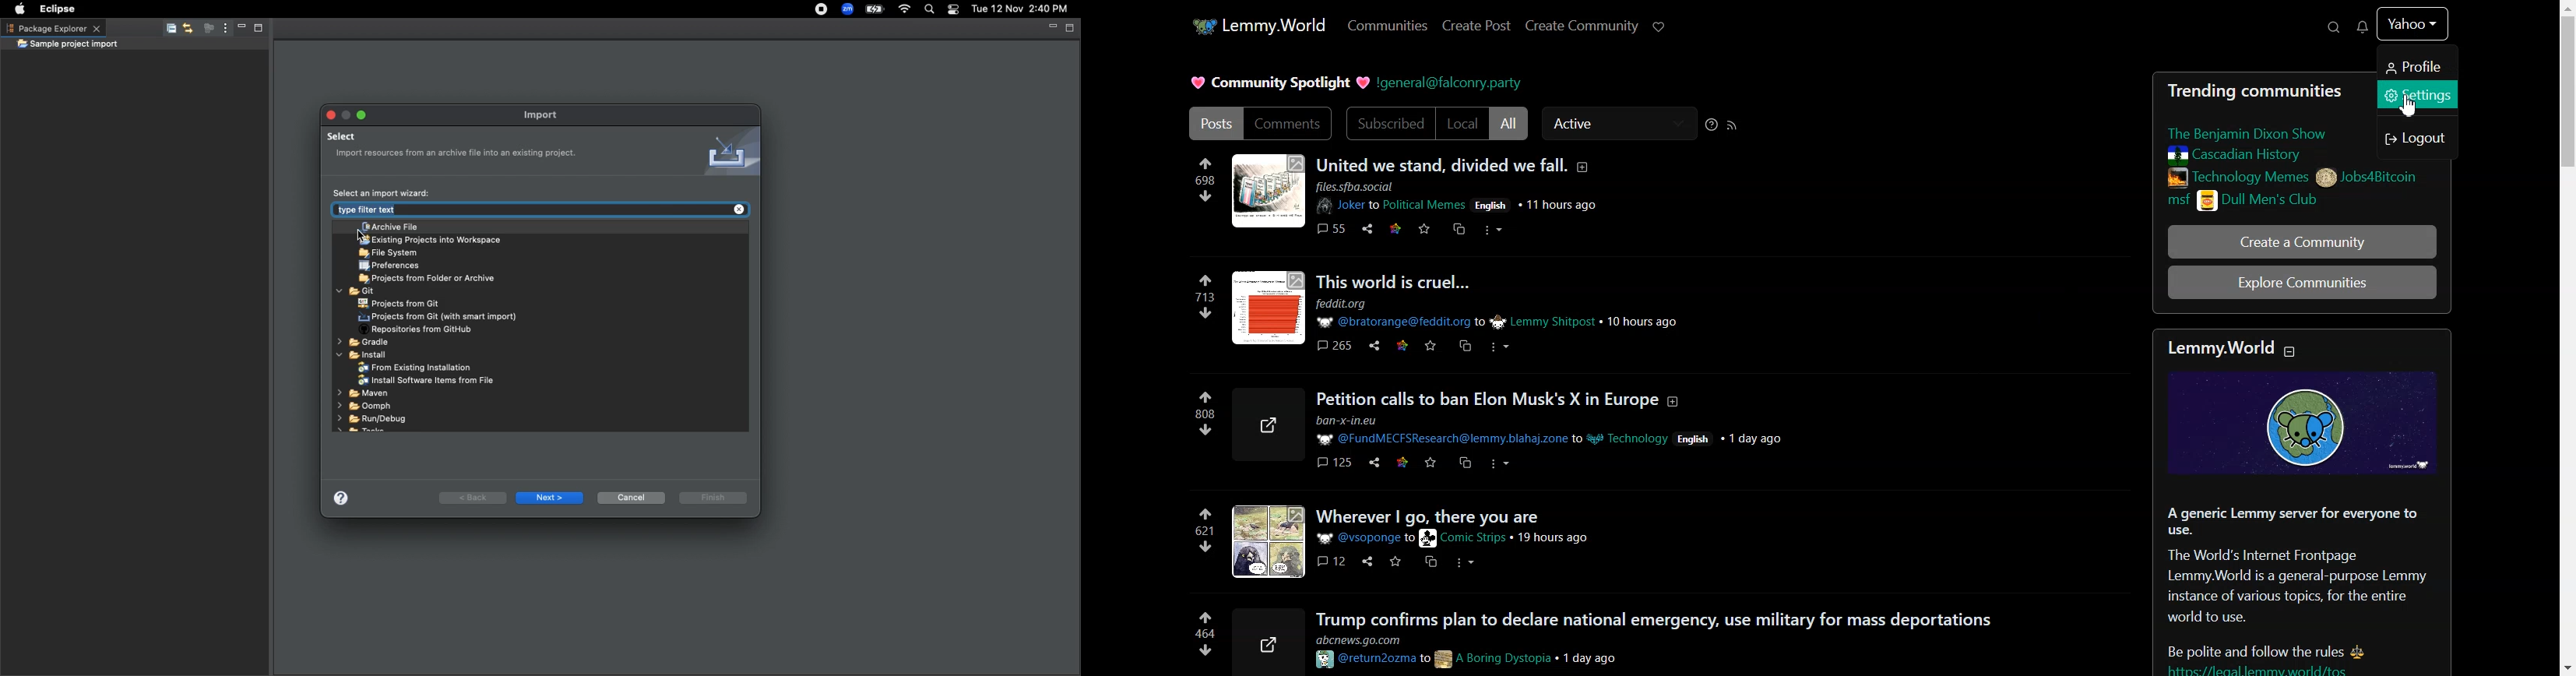  Describe the element at coordinates (1265, 542) in the screenshot. I see `profile picture` at that location.